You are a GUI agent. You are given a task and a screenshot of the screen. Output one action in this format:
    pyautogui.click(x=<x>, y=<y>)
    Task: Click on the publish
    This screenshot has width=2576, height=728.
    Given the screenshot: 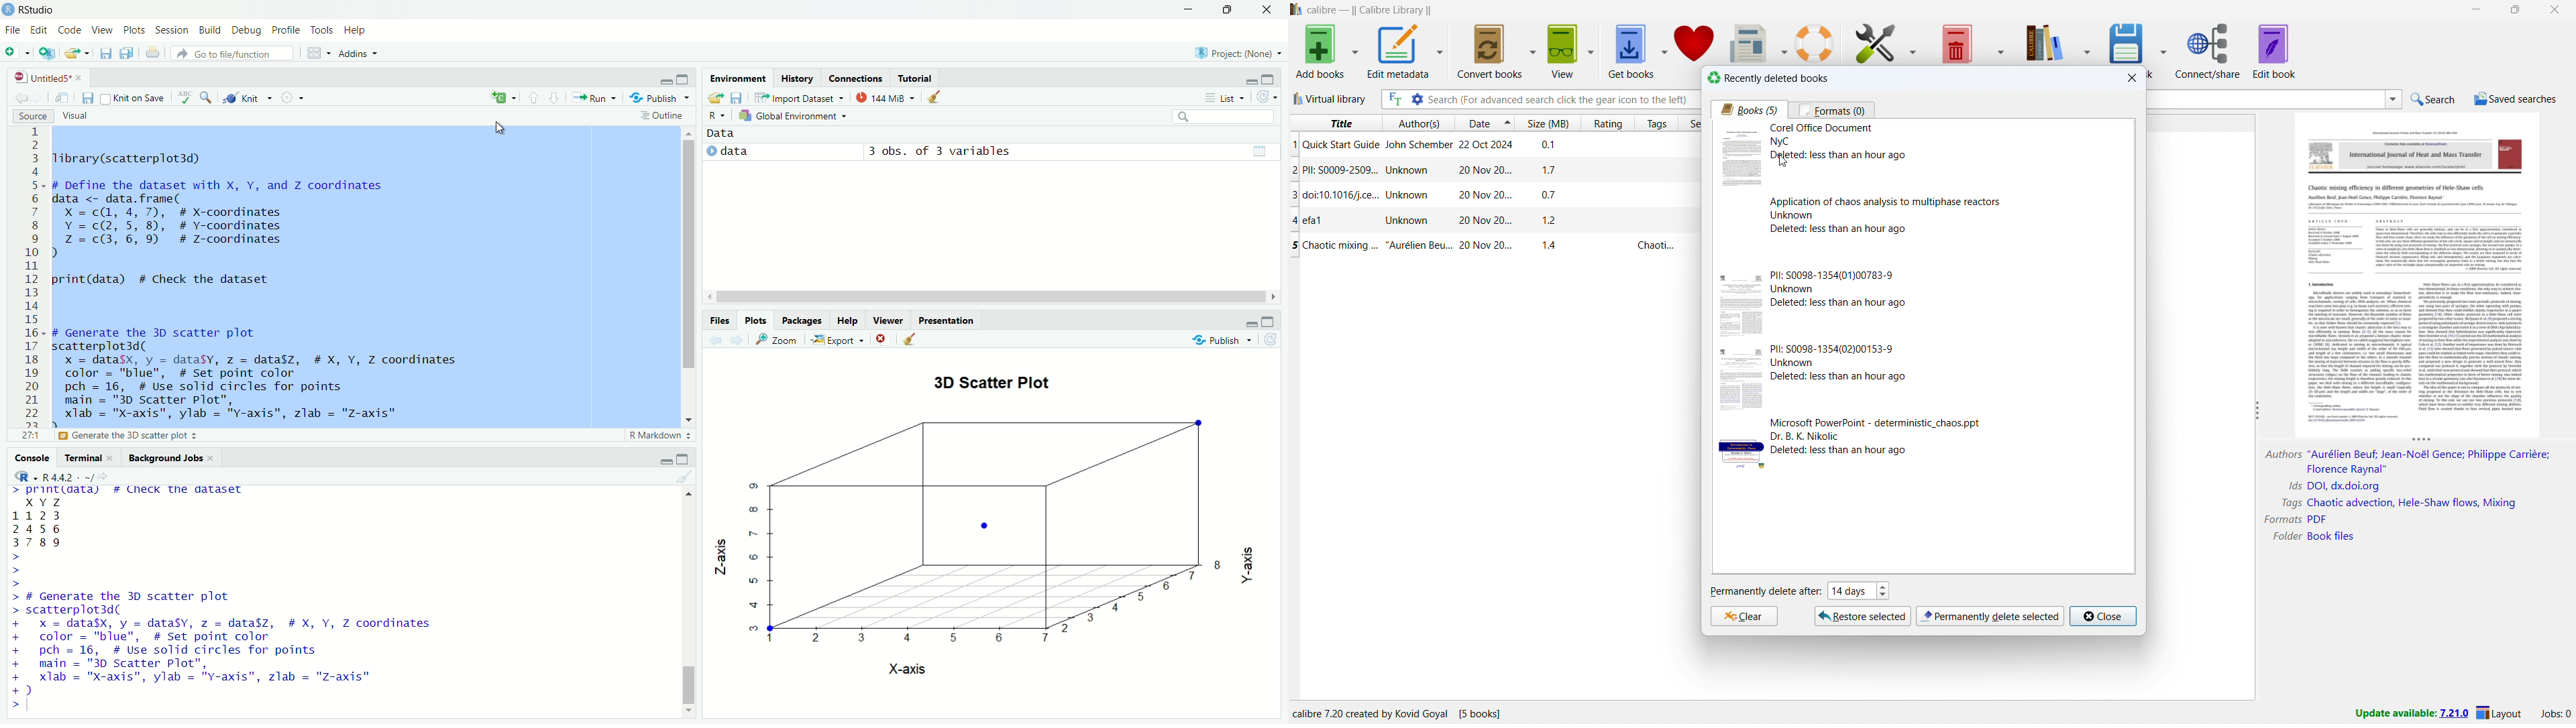 What is the action you would take?
    pyautogui.click(x=662, y=97)
    